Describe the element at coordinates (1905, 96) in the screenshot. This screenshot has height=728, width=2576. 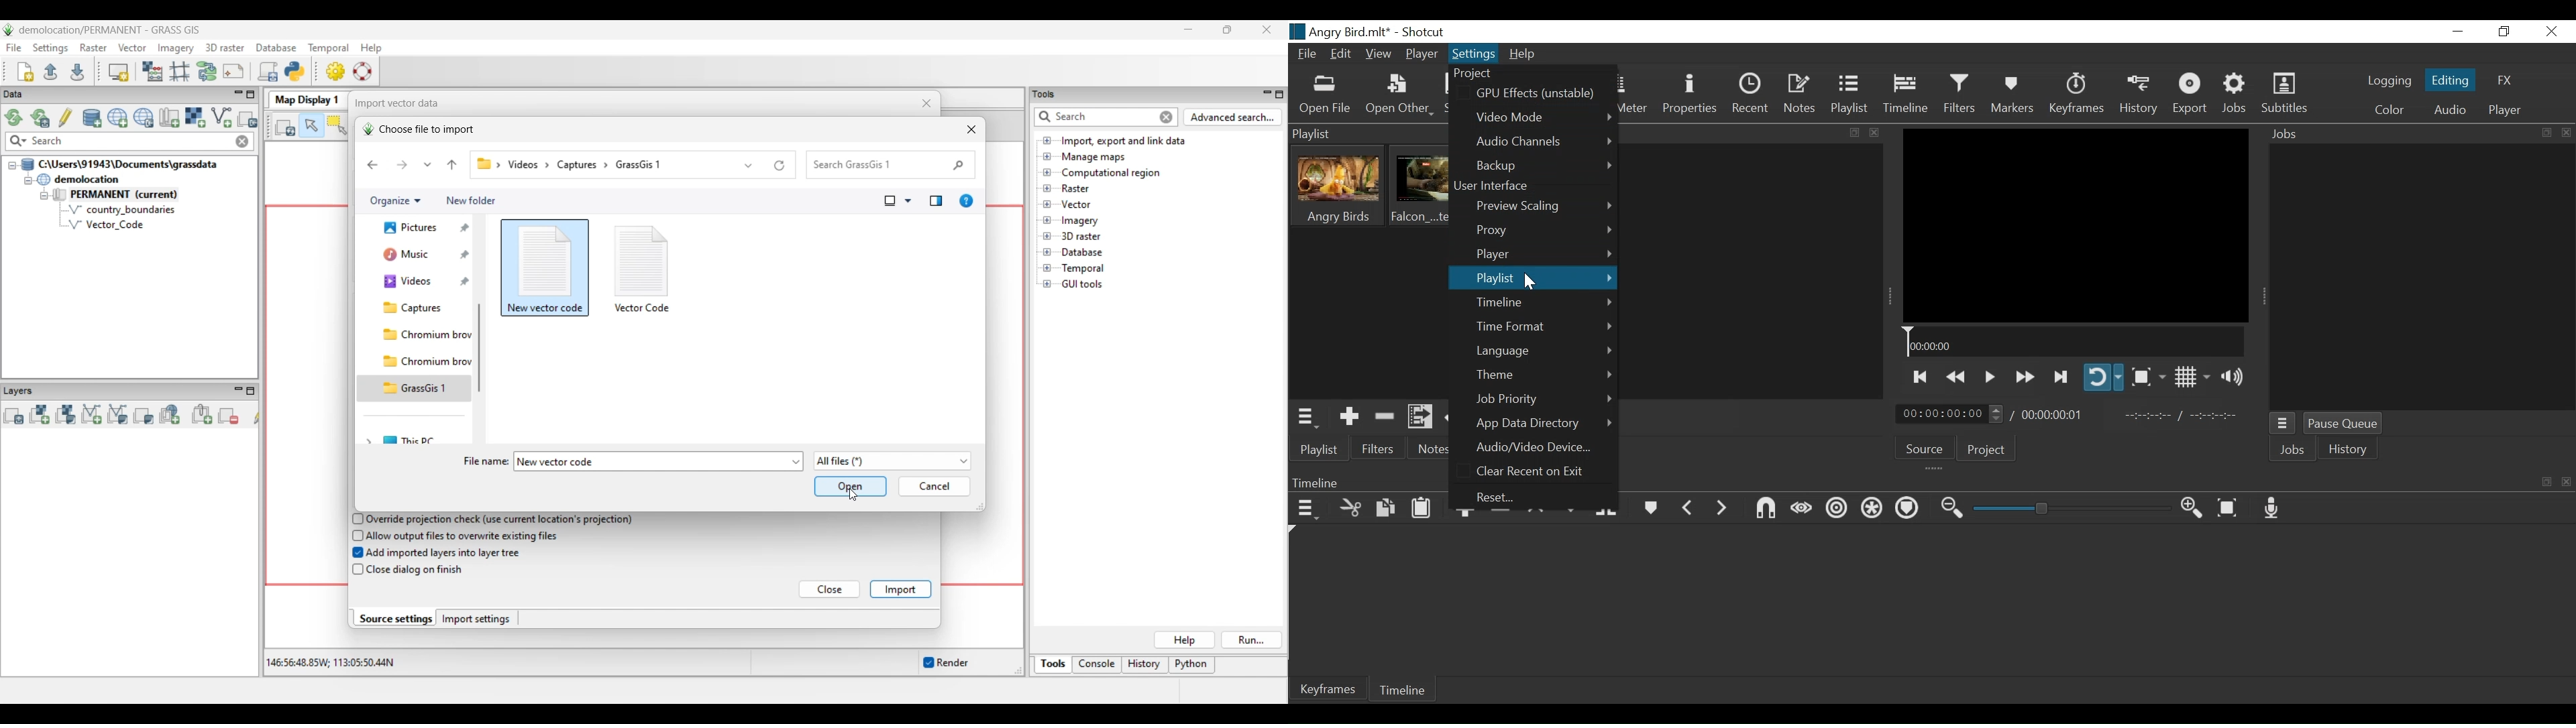
I see `Timeline` at that location.